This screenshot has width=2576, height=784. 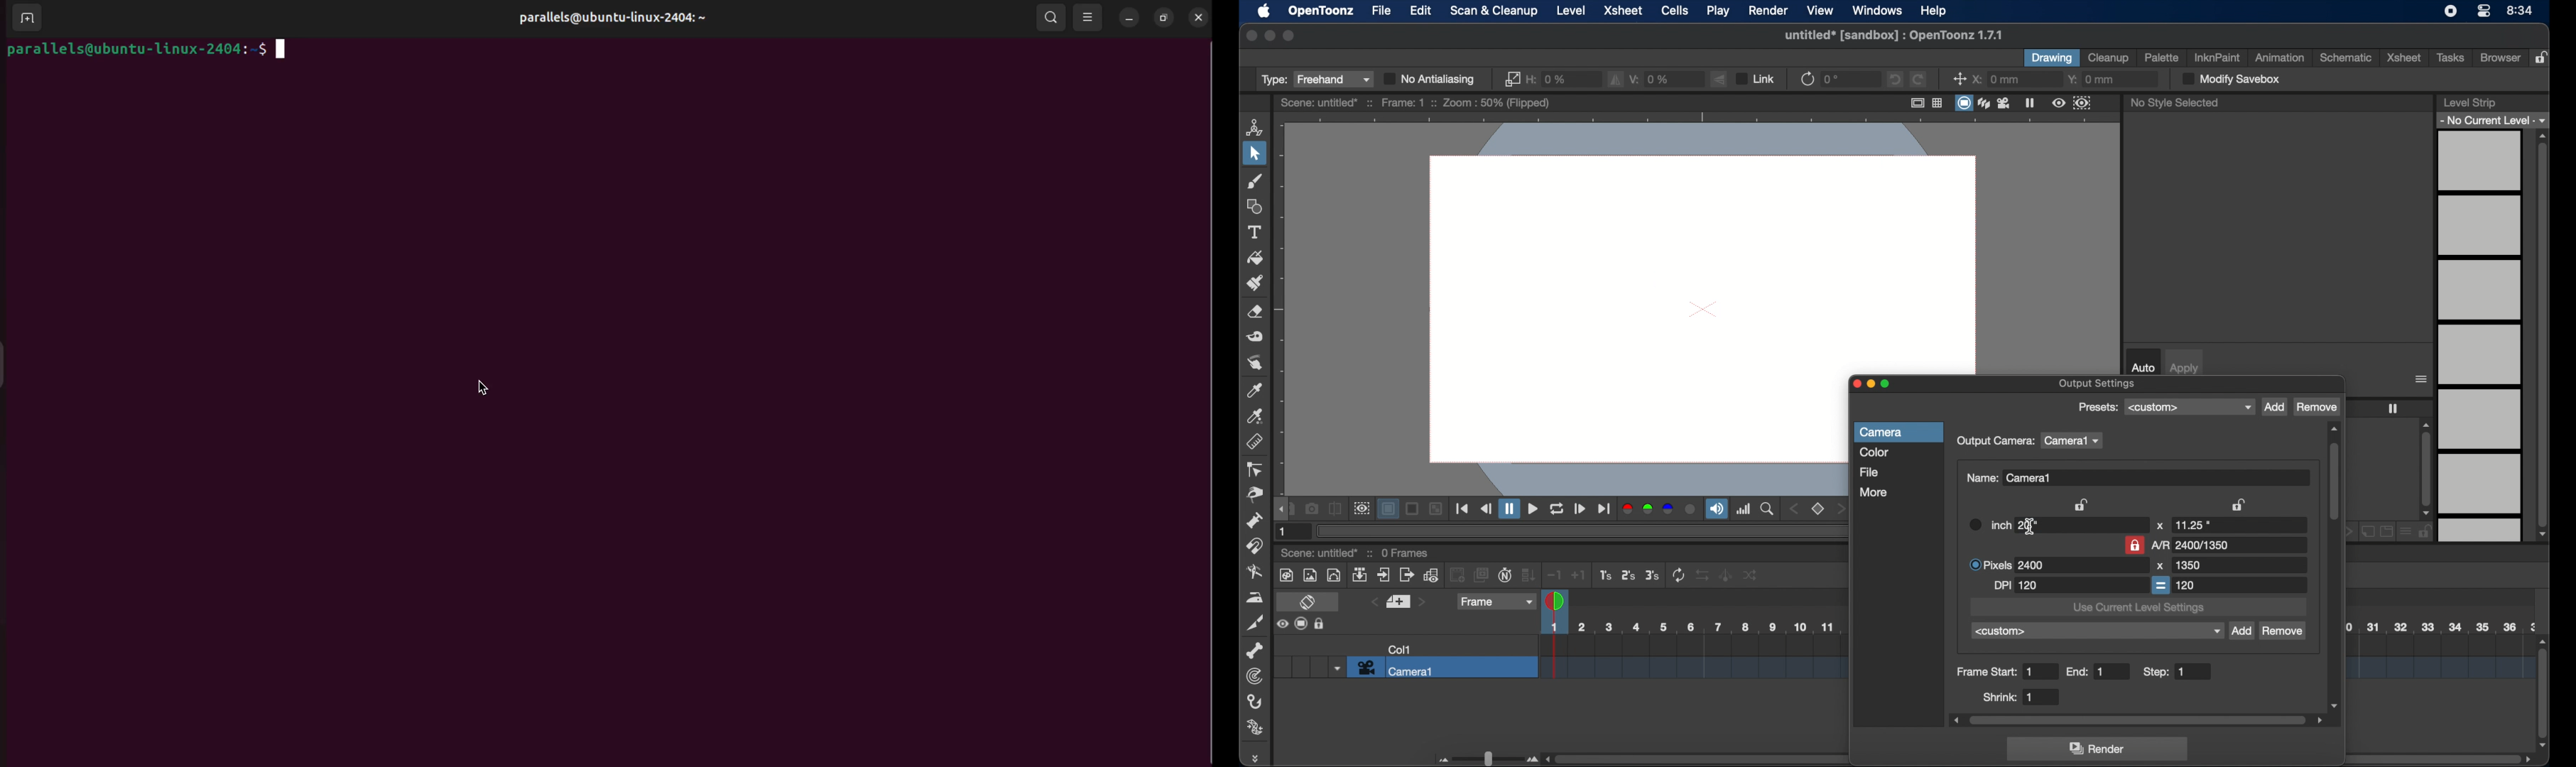 What do you see at coordinates (1335, 509) in the screenshot?
I see `compare to  snapshot` at bounding box center [1335, 509].